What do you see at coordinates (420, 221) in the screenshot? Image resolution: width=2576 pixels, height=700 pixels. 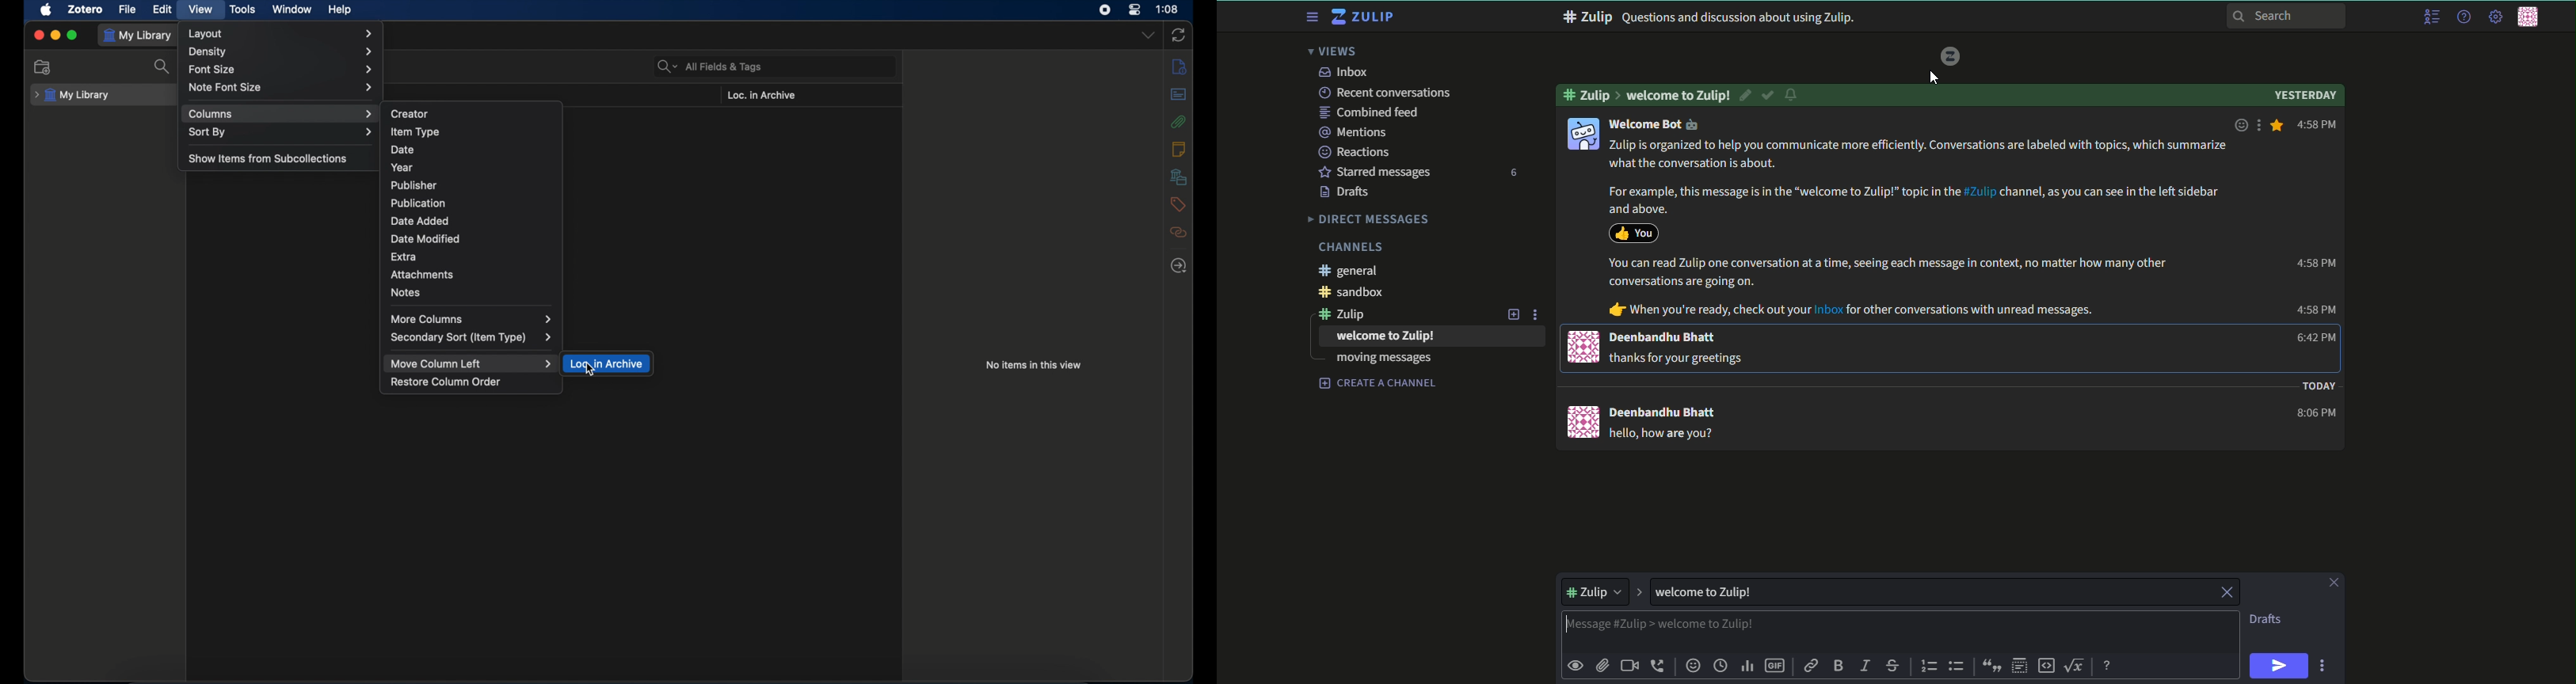 I see `date added` at bounding box center [420, 221].